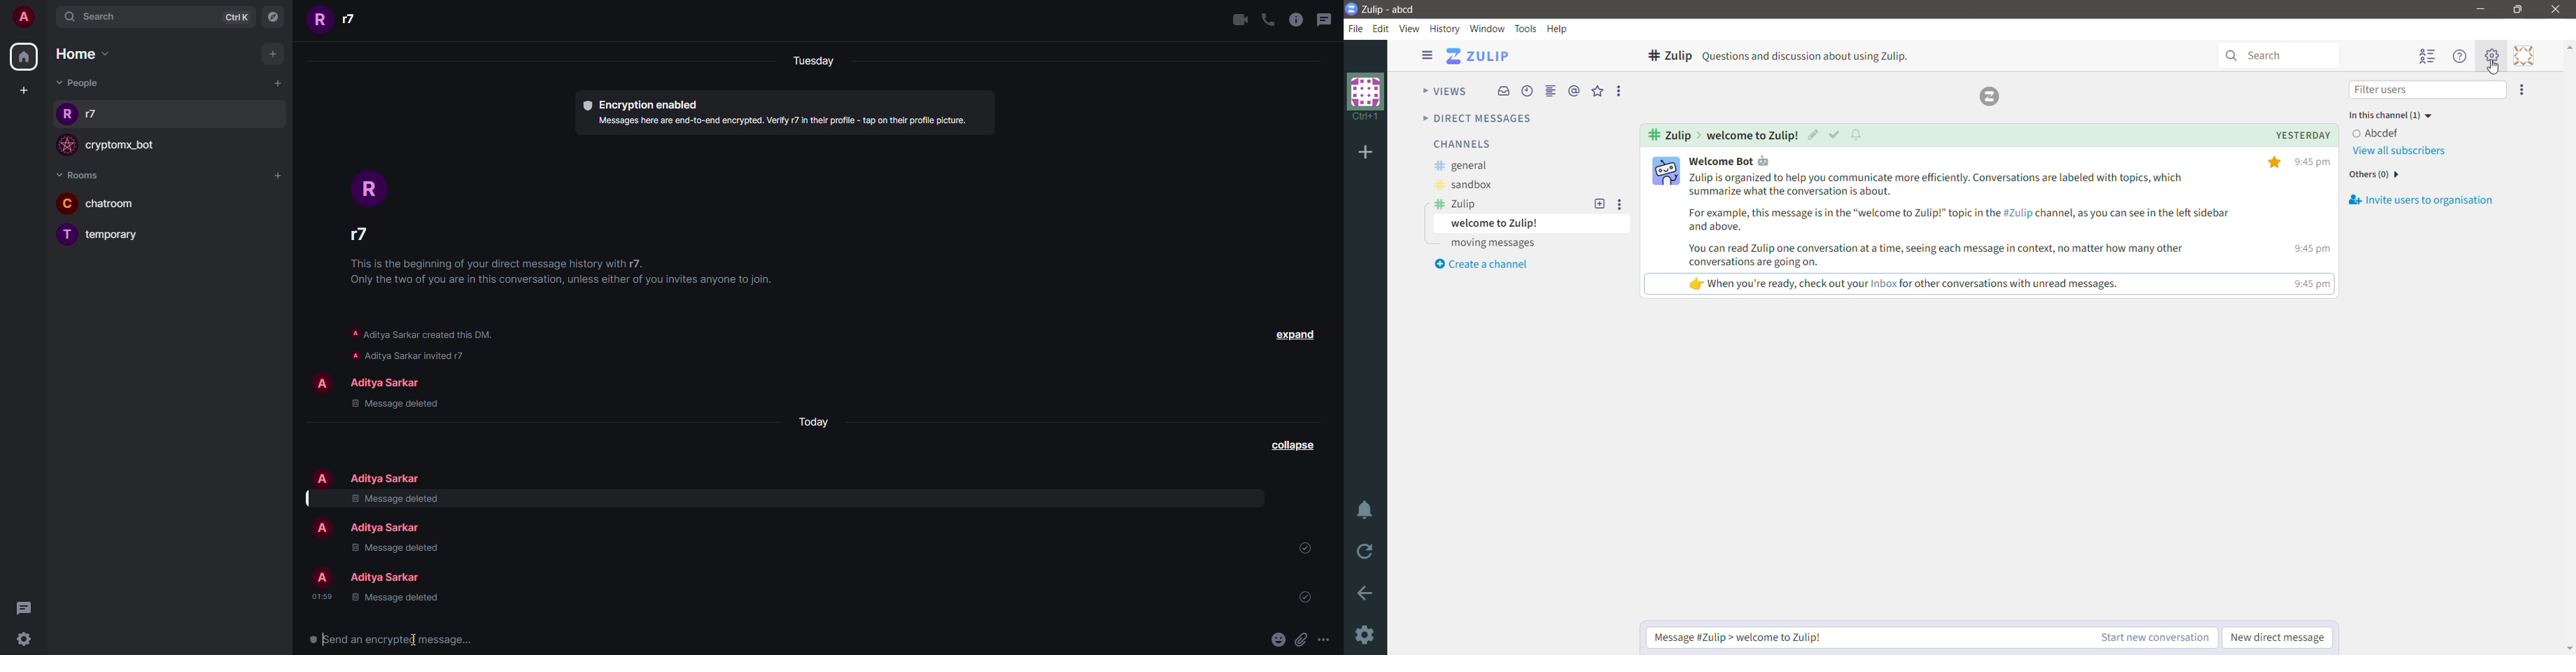 This screenshot has width=2576, height=672. Describe the element at coordinates (400, 598) in the screenshot. I see `message deleted` at that location.